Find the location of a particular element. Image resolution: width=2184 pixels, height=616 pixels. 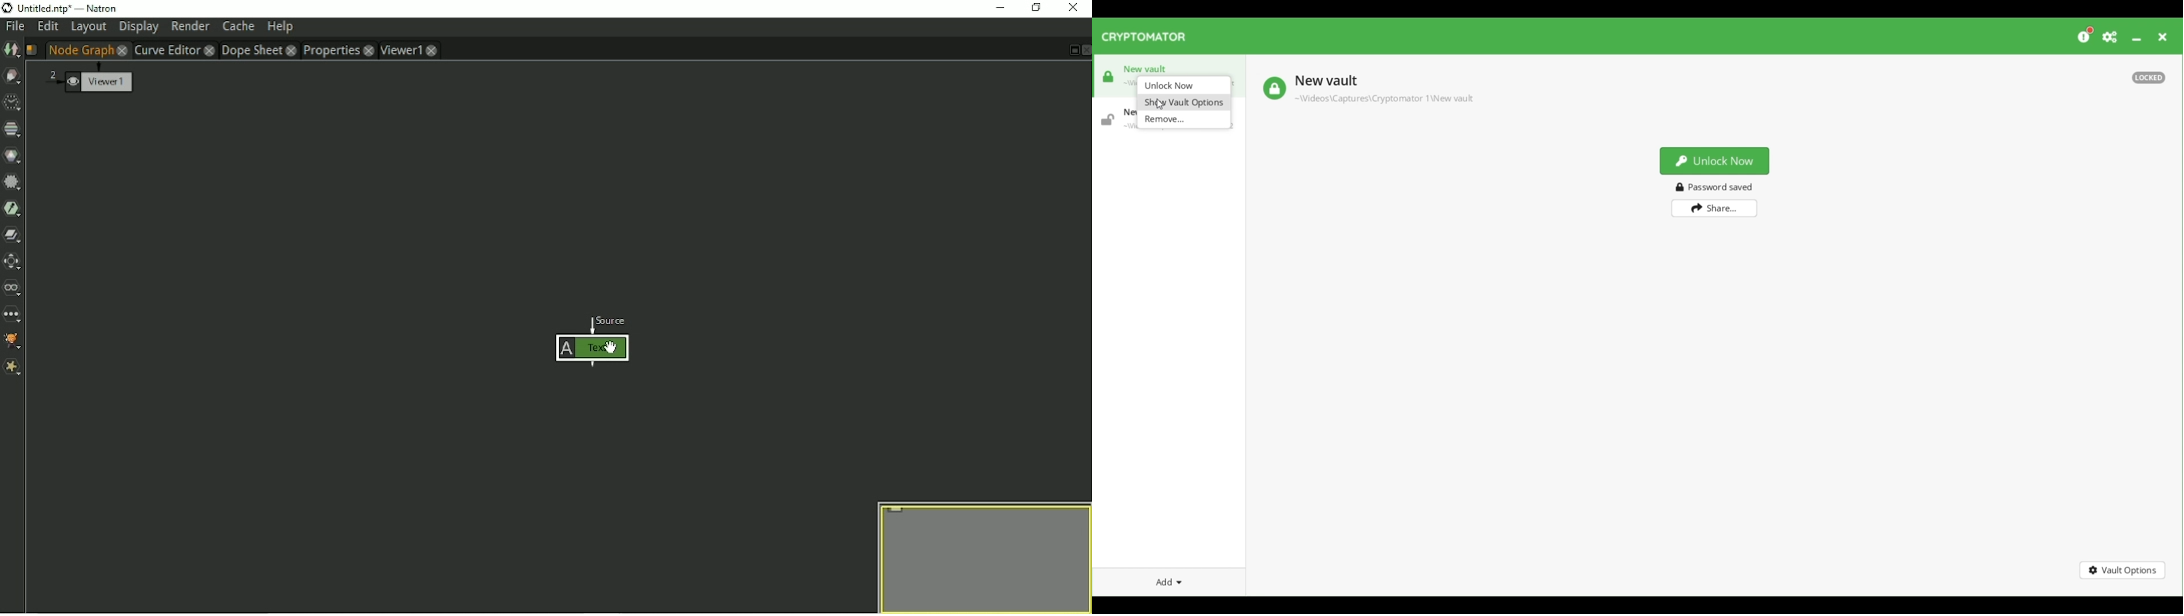

close is located at coordinates (368, 50).